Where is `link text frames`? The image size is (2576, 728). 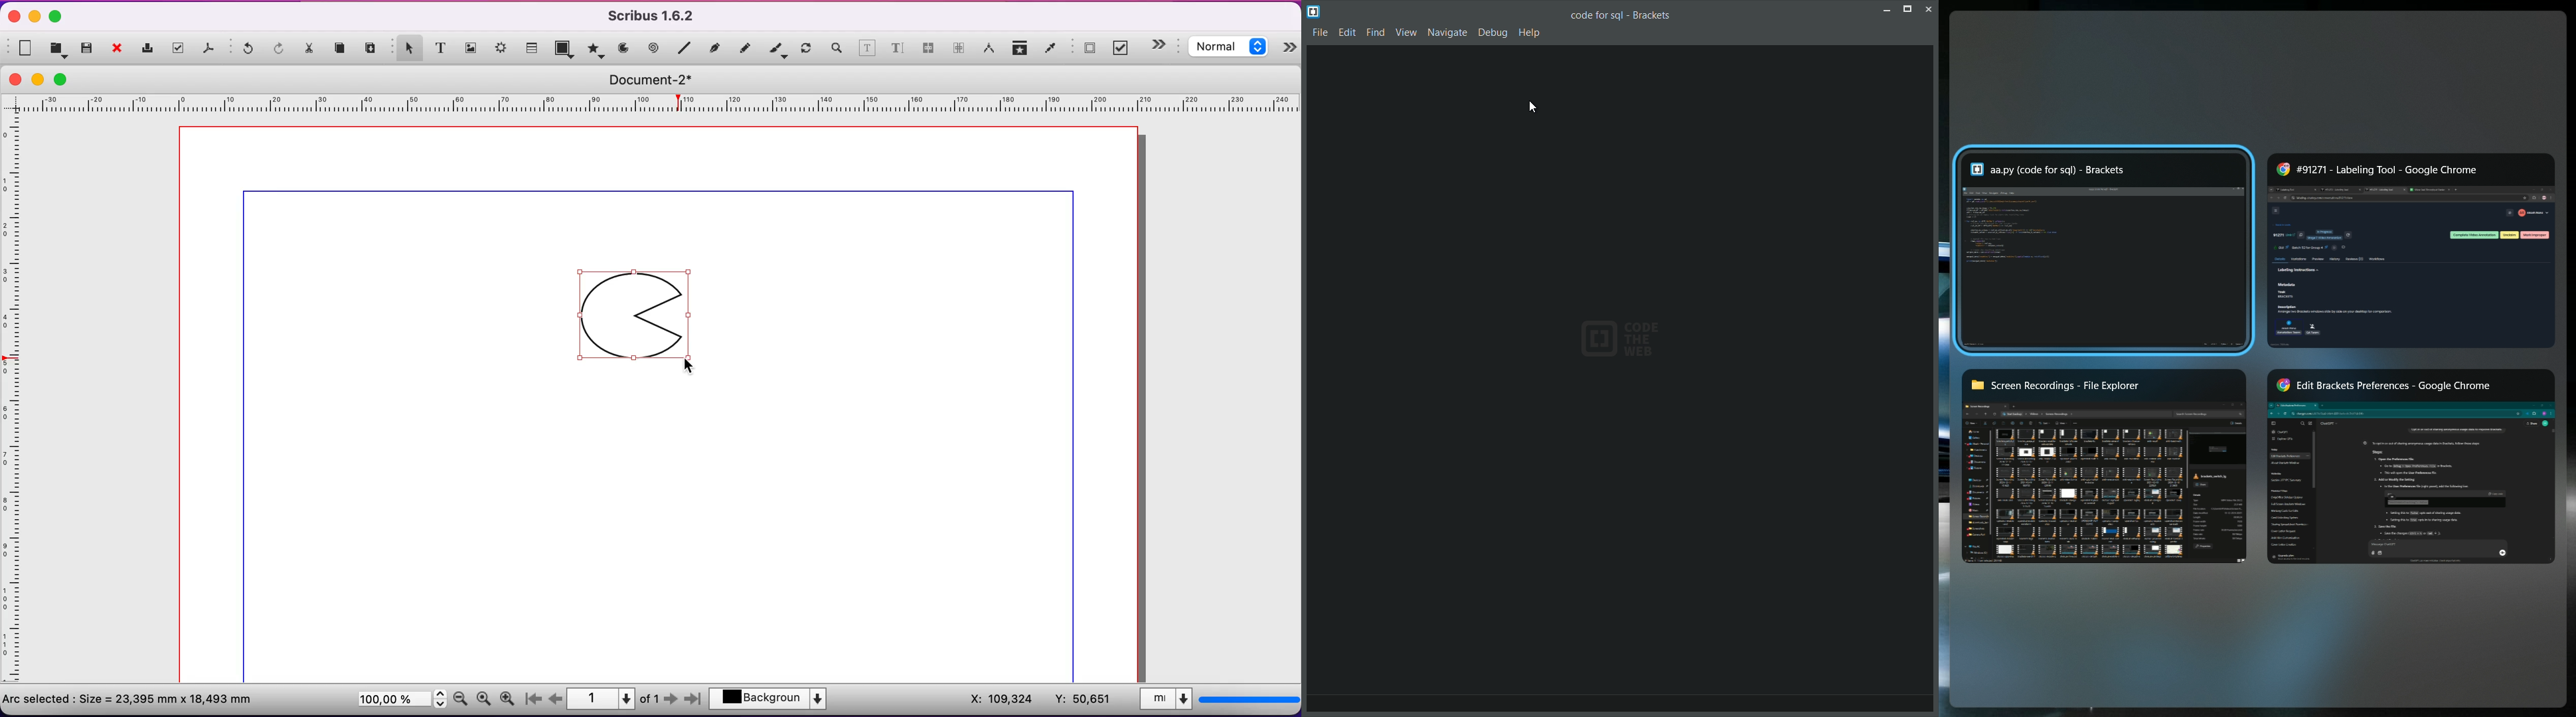
link text frames is located at coordinates (929, 51).